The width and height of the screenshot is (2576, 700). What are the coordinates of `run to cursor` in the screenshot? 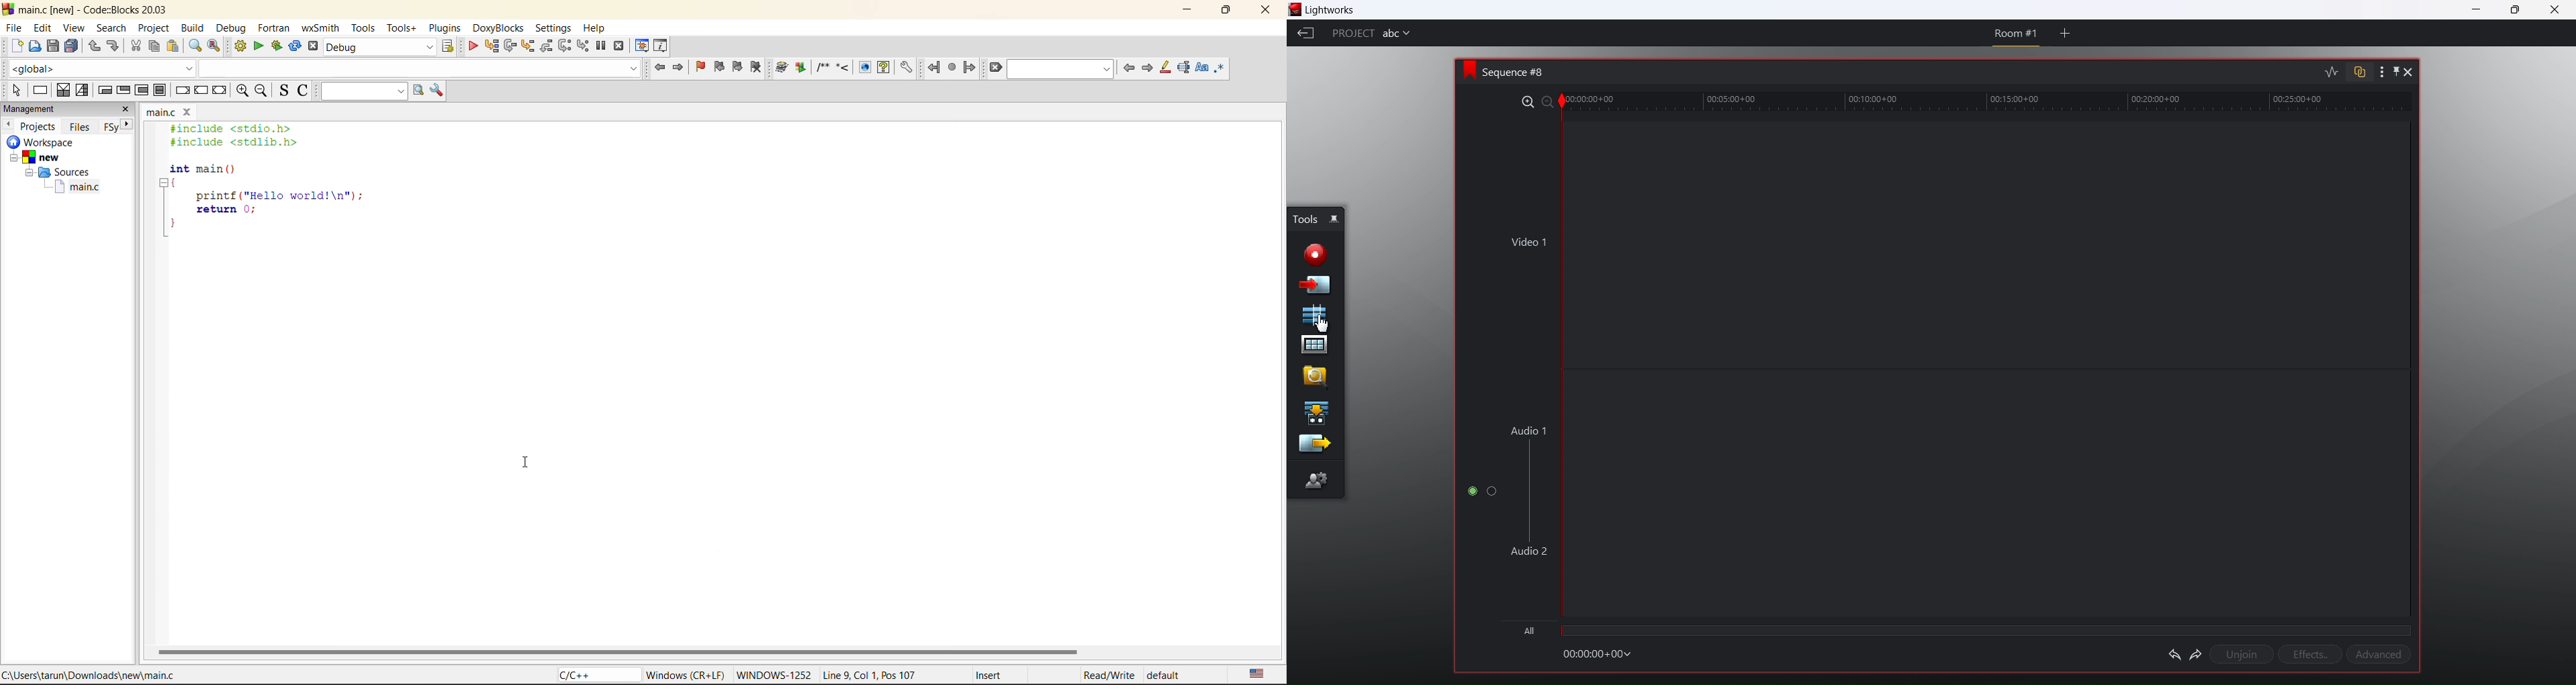 It's located at (491, 45).